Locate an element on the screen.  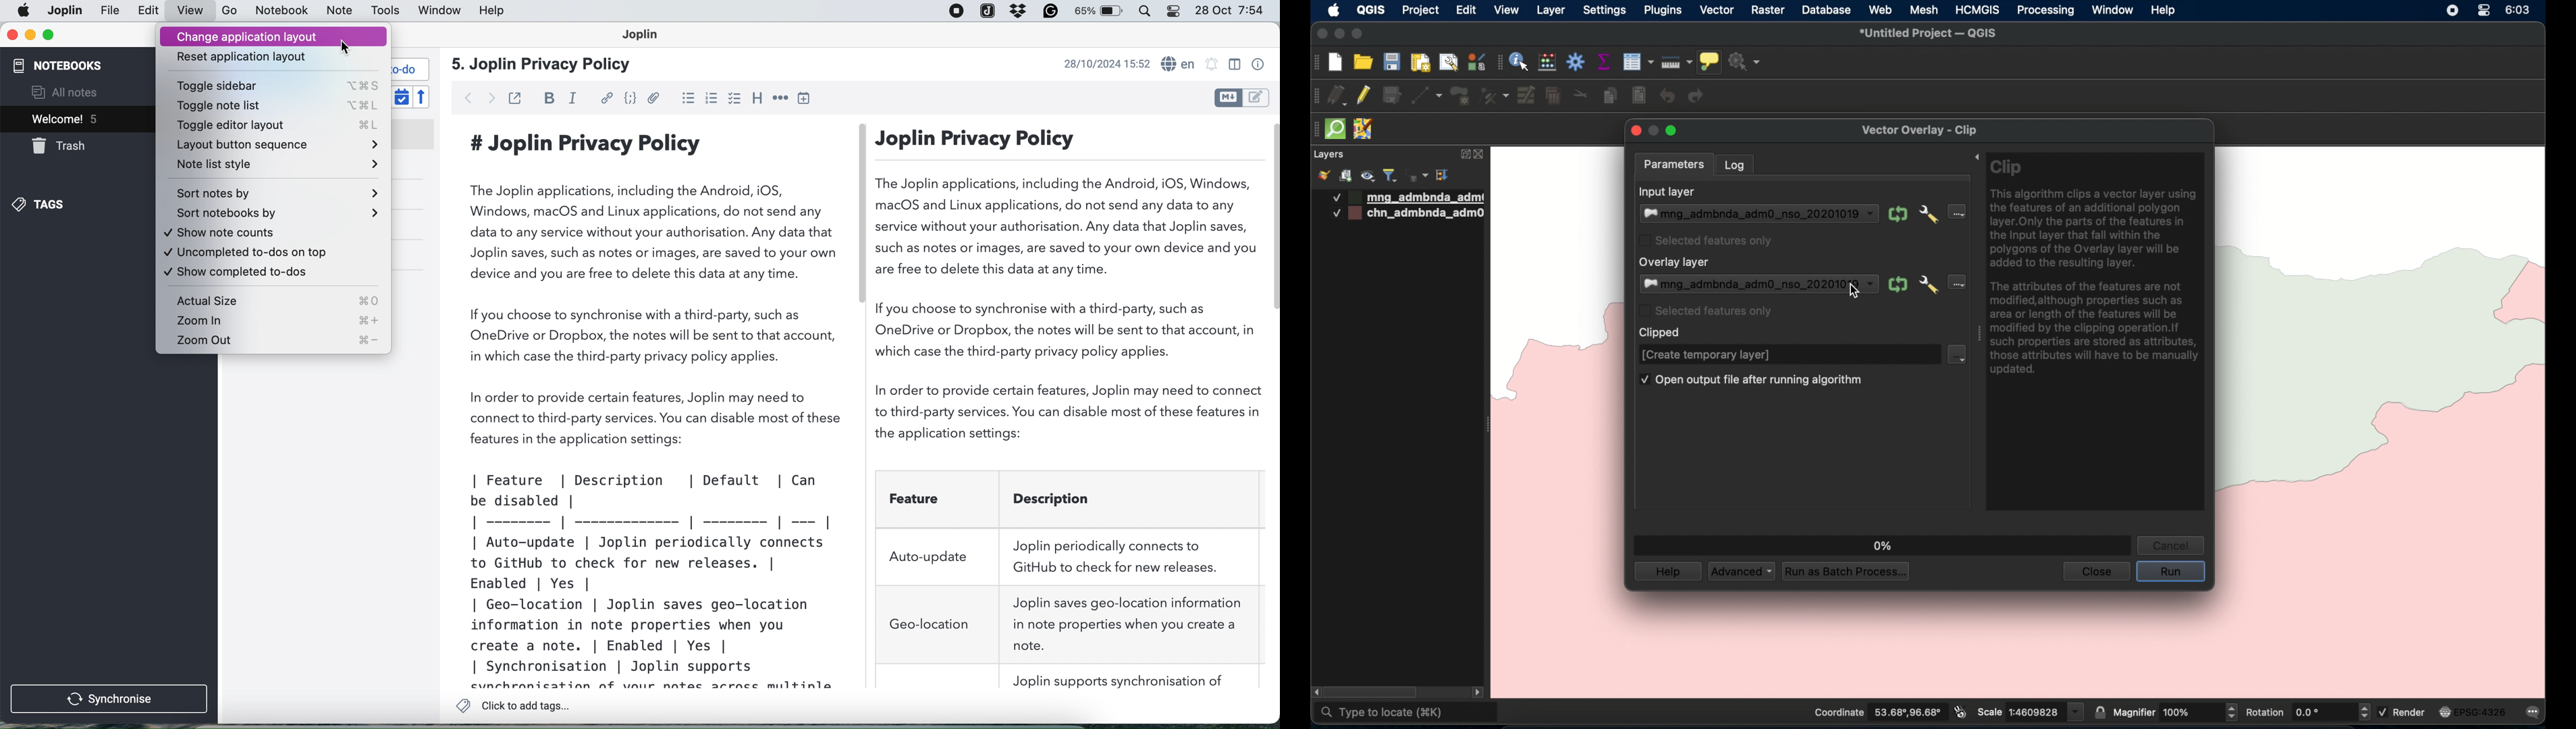
iterate over this layer is located at coordinates (1896, 284).